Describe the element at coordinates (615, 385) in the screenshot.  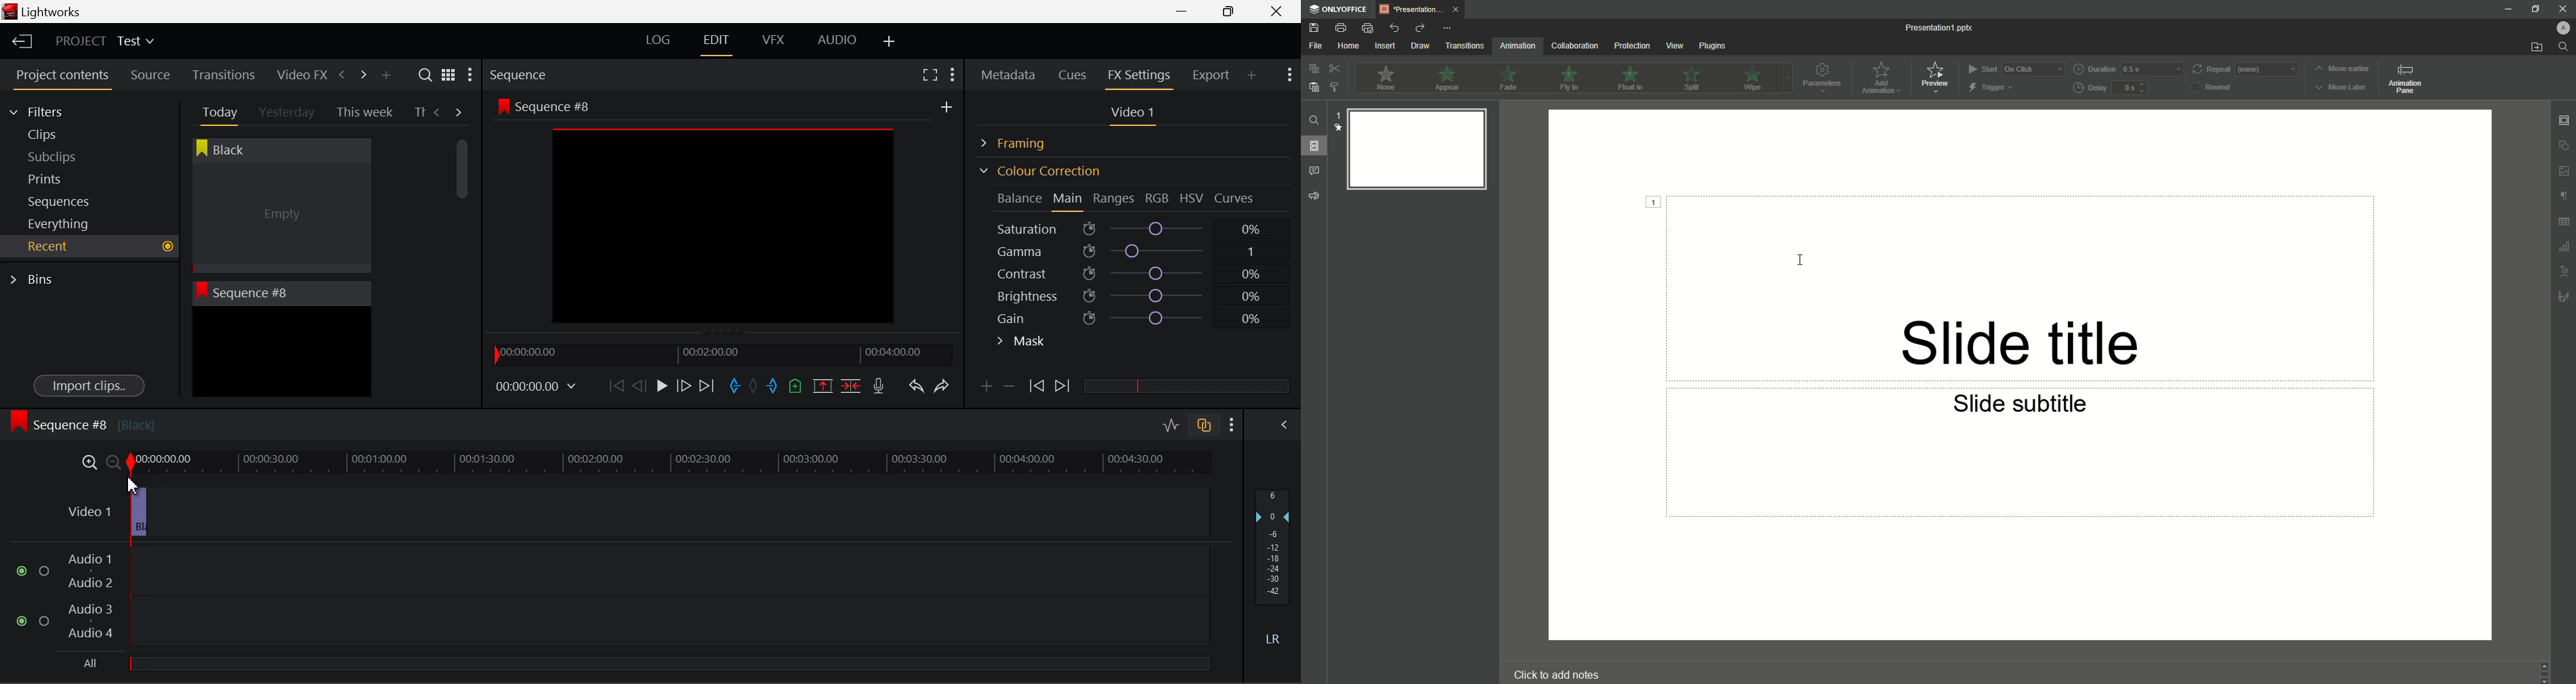
I see `To Start` at that location.